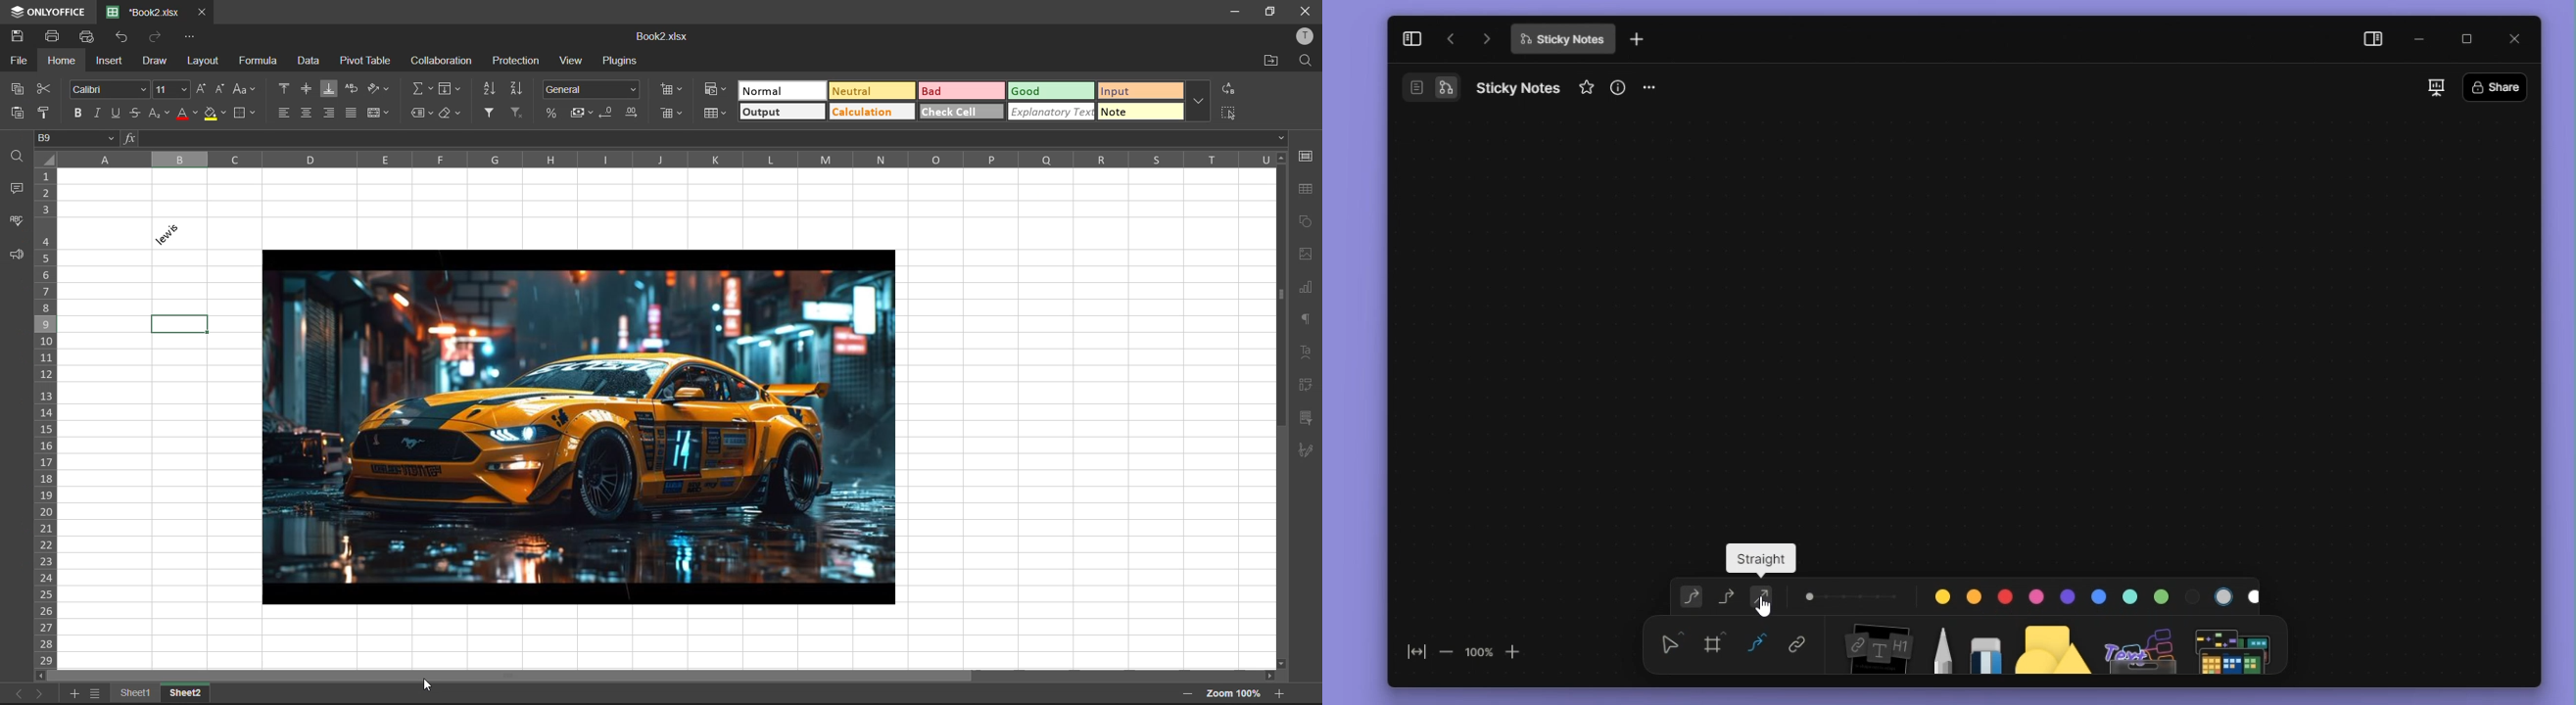 The image size is (2576, 728). Describe the element at coordinates (1190, 693) in the screenshot. I see `zoom out` at that location.